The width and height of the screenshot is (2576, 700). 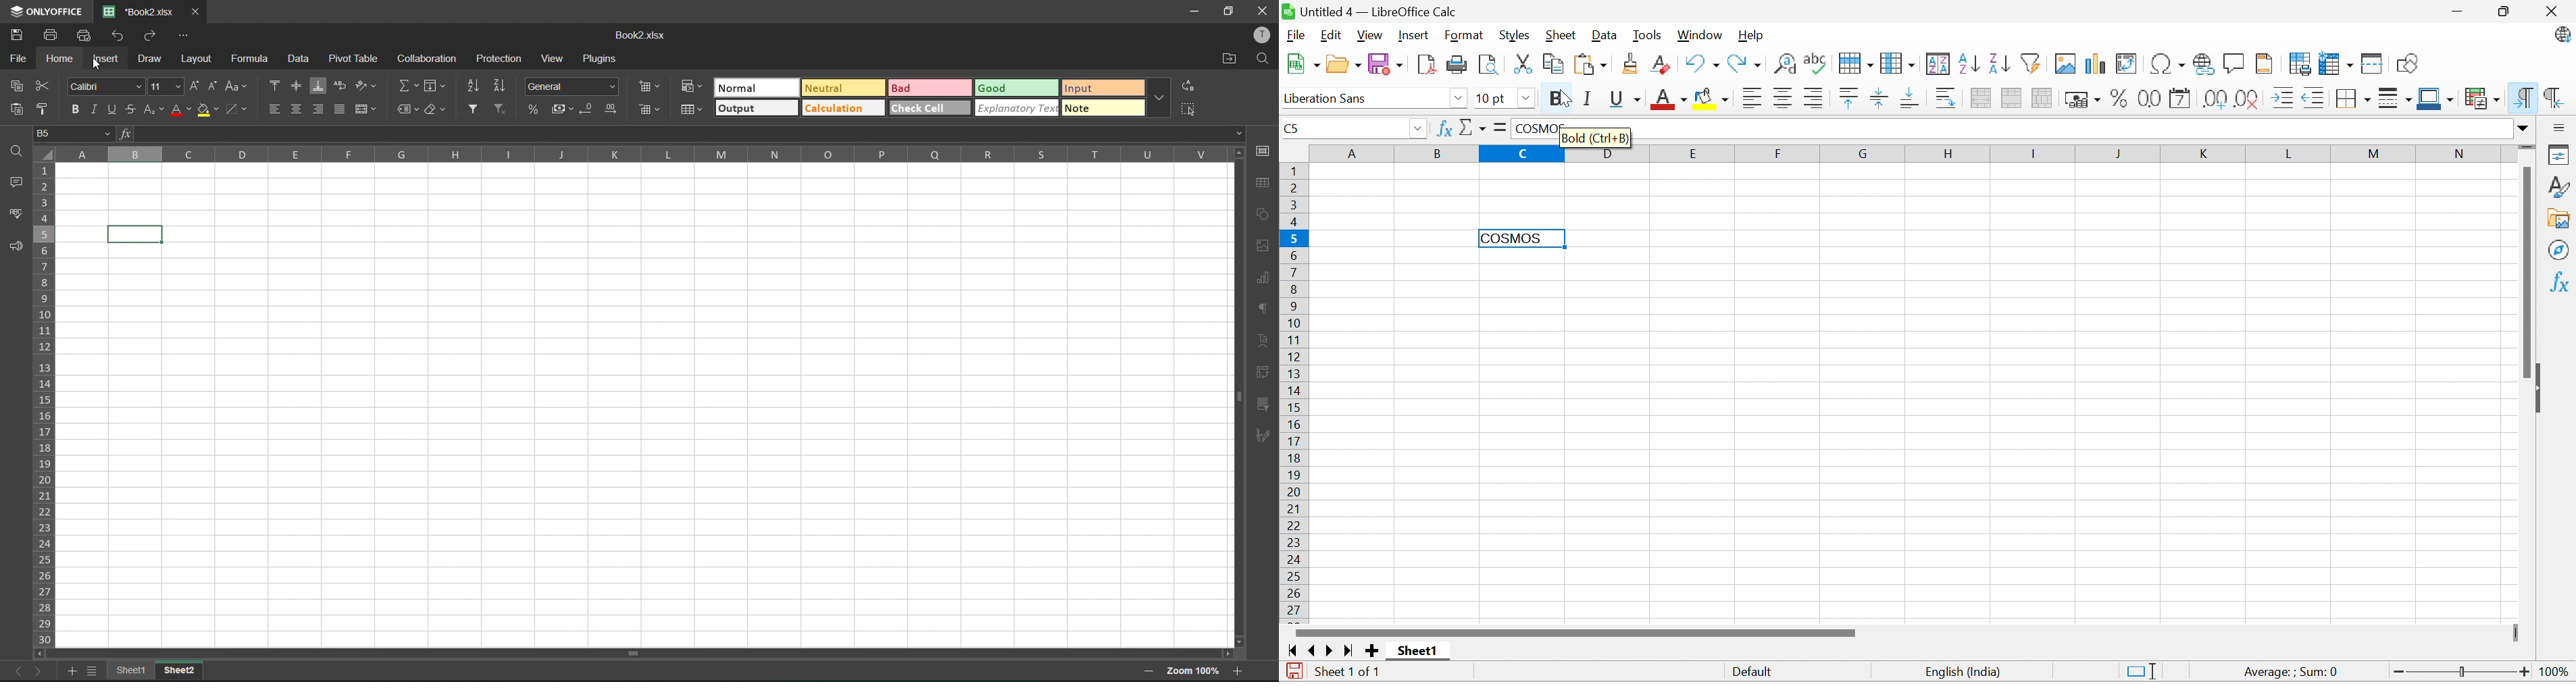 What do you see at coordinates (155, 111) in the screenshot?
I see `sub/superscript` at bounding box center [155, 111].